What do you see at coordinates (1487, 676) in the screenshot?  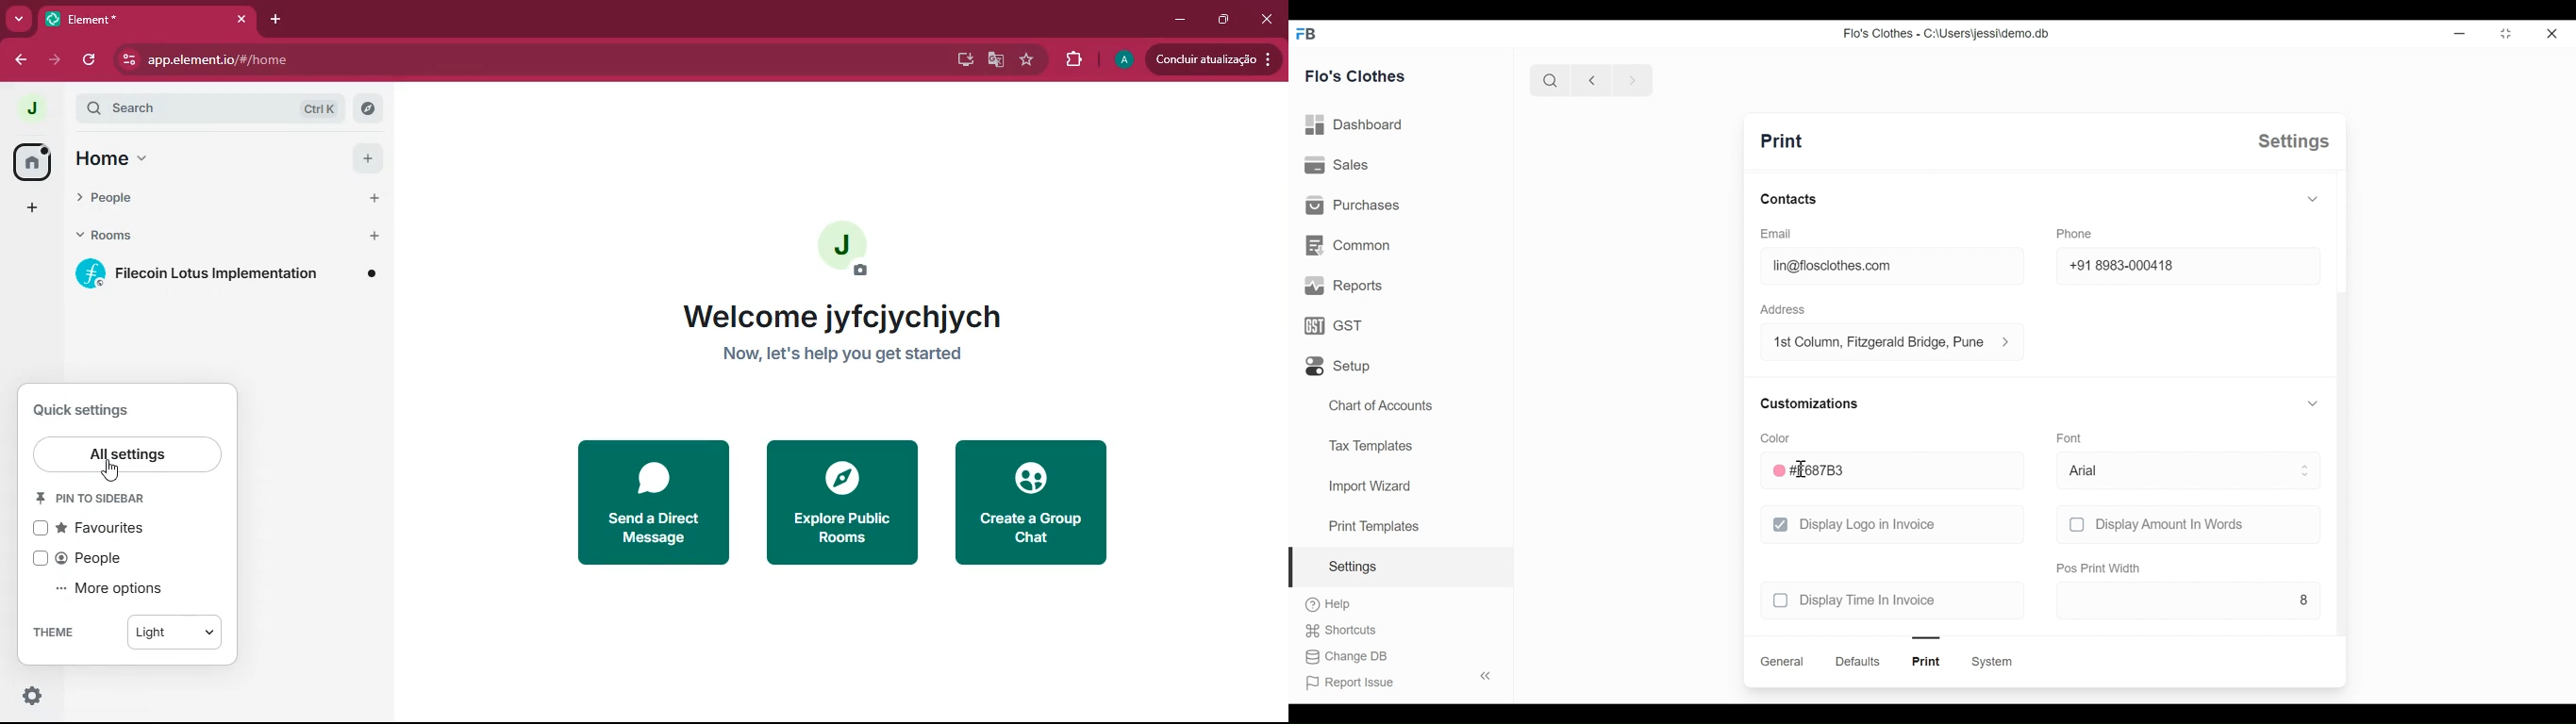 I see `toggle sidebar` at bounding box center [1487, 676].